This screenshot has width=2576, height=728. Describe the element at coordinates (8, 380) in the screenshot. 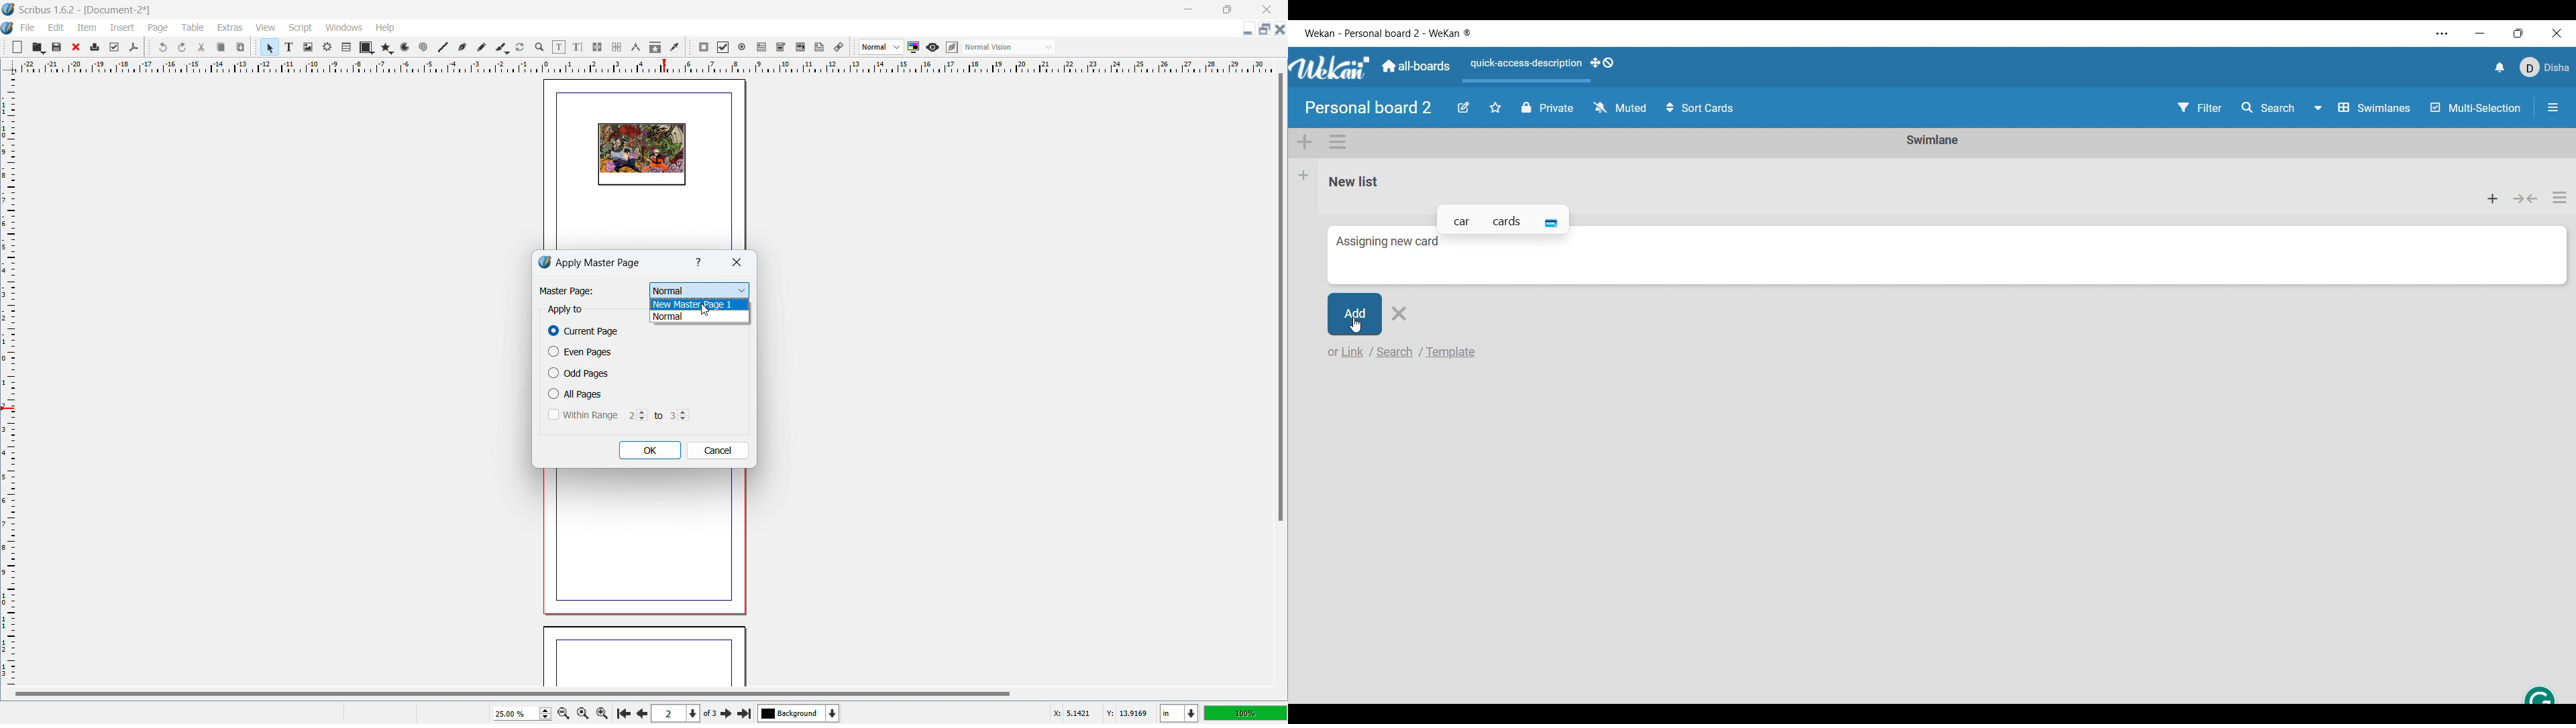

I see `vertical ruler` at that location.